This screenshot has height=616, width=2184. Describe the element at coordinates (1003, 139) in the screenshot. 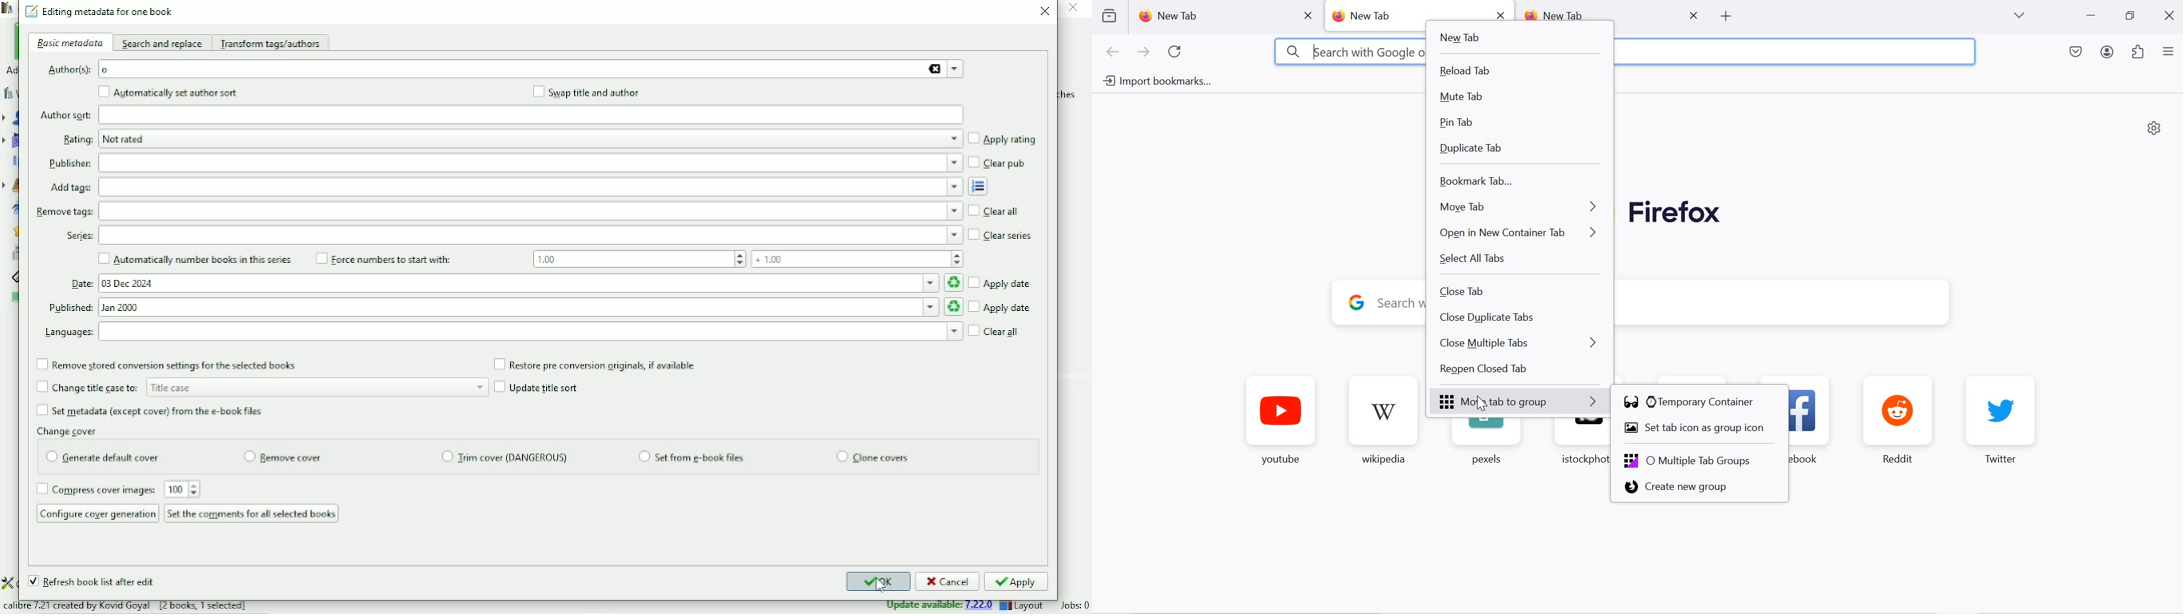

I see `Apply rating` at that location.